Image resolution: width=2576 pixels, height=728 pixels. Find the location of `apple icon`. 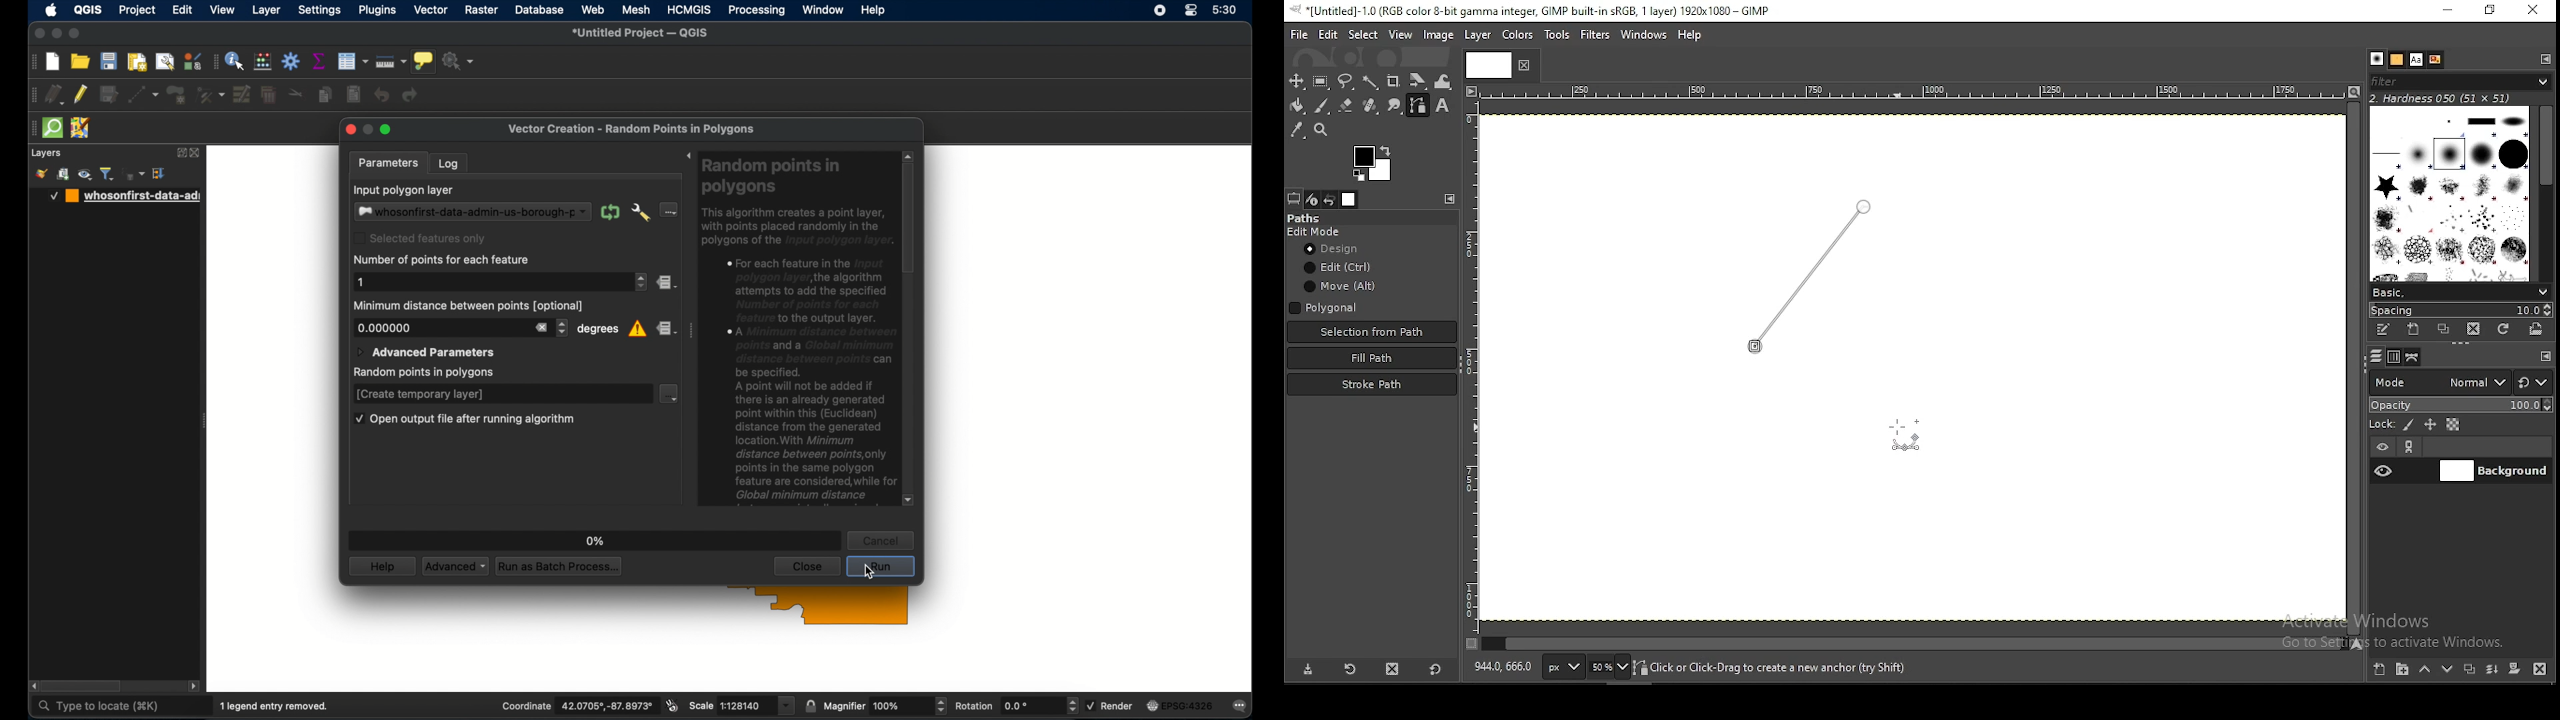

apple icon is located at coordinates (51, 10).